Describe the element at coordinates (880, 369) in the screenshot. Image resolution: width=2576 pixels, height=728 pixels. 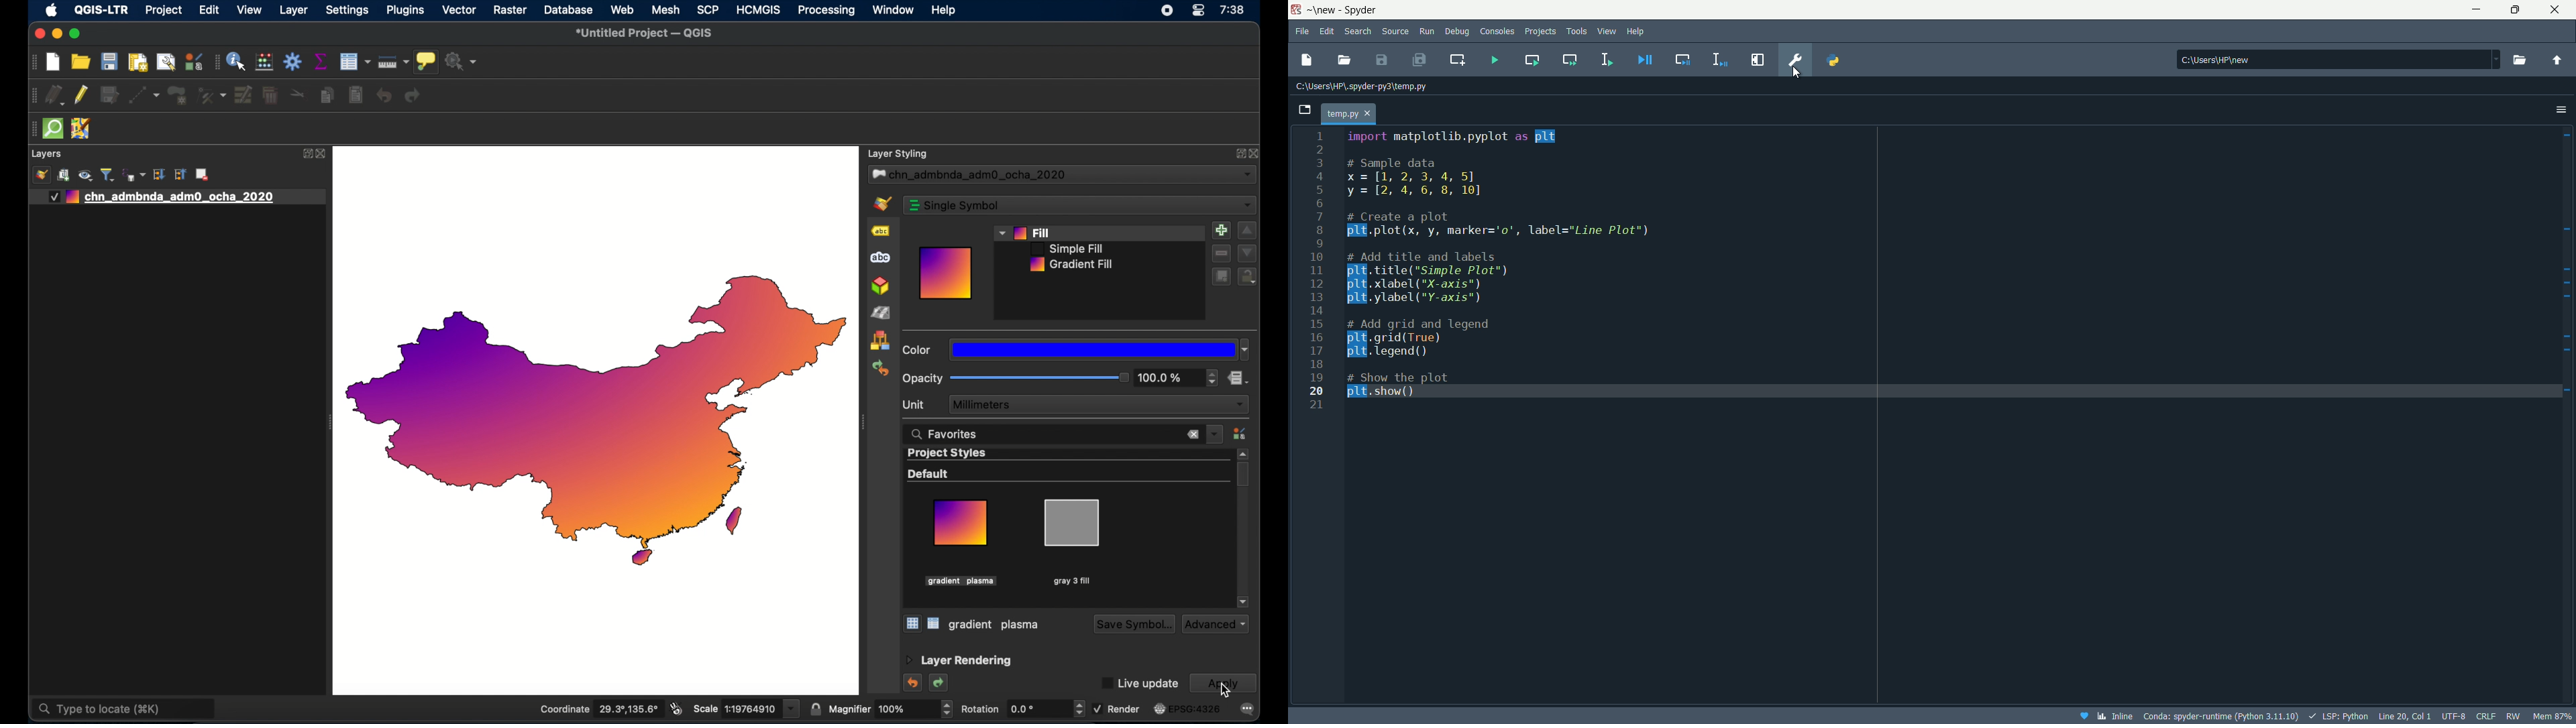
I see `history` at that location.